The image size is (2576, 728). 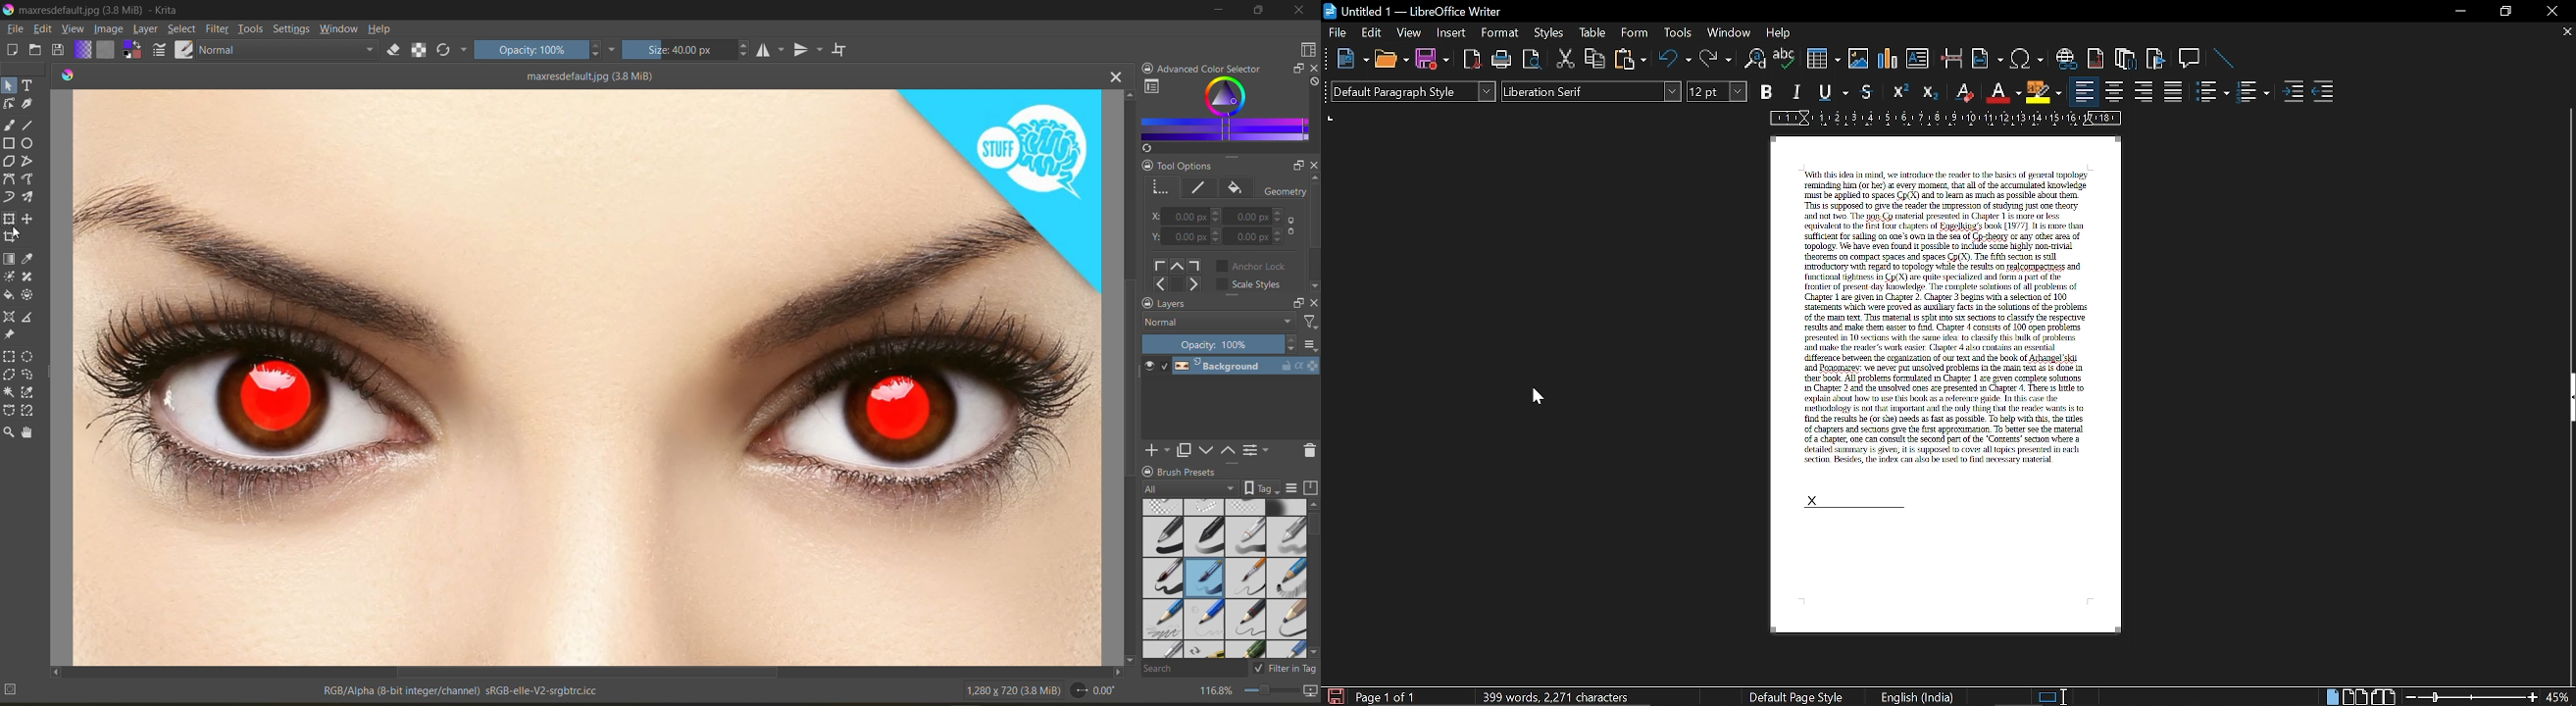 I want to click on normal, so click(x=1219, y=322).